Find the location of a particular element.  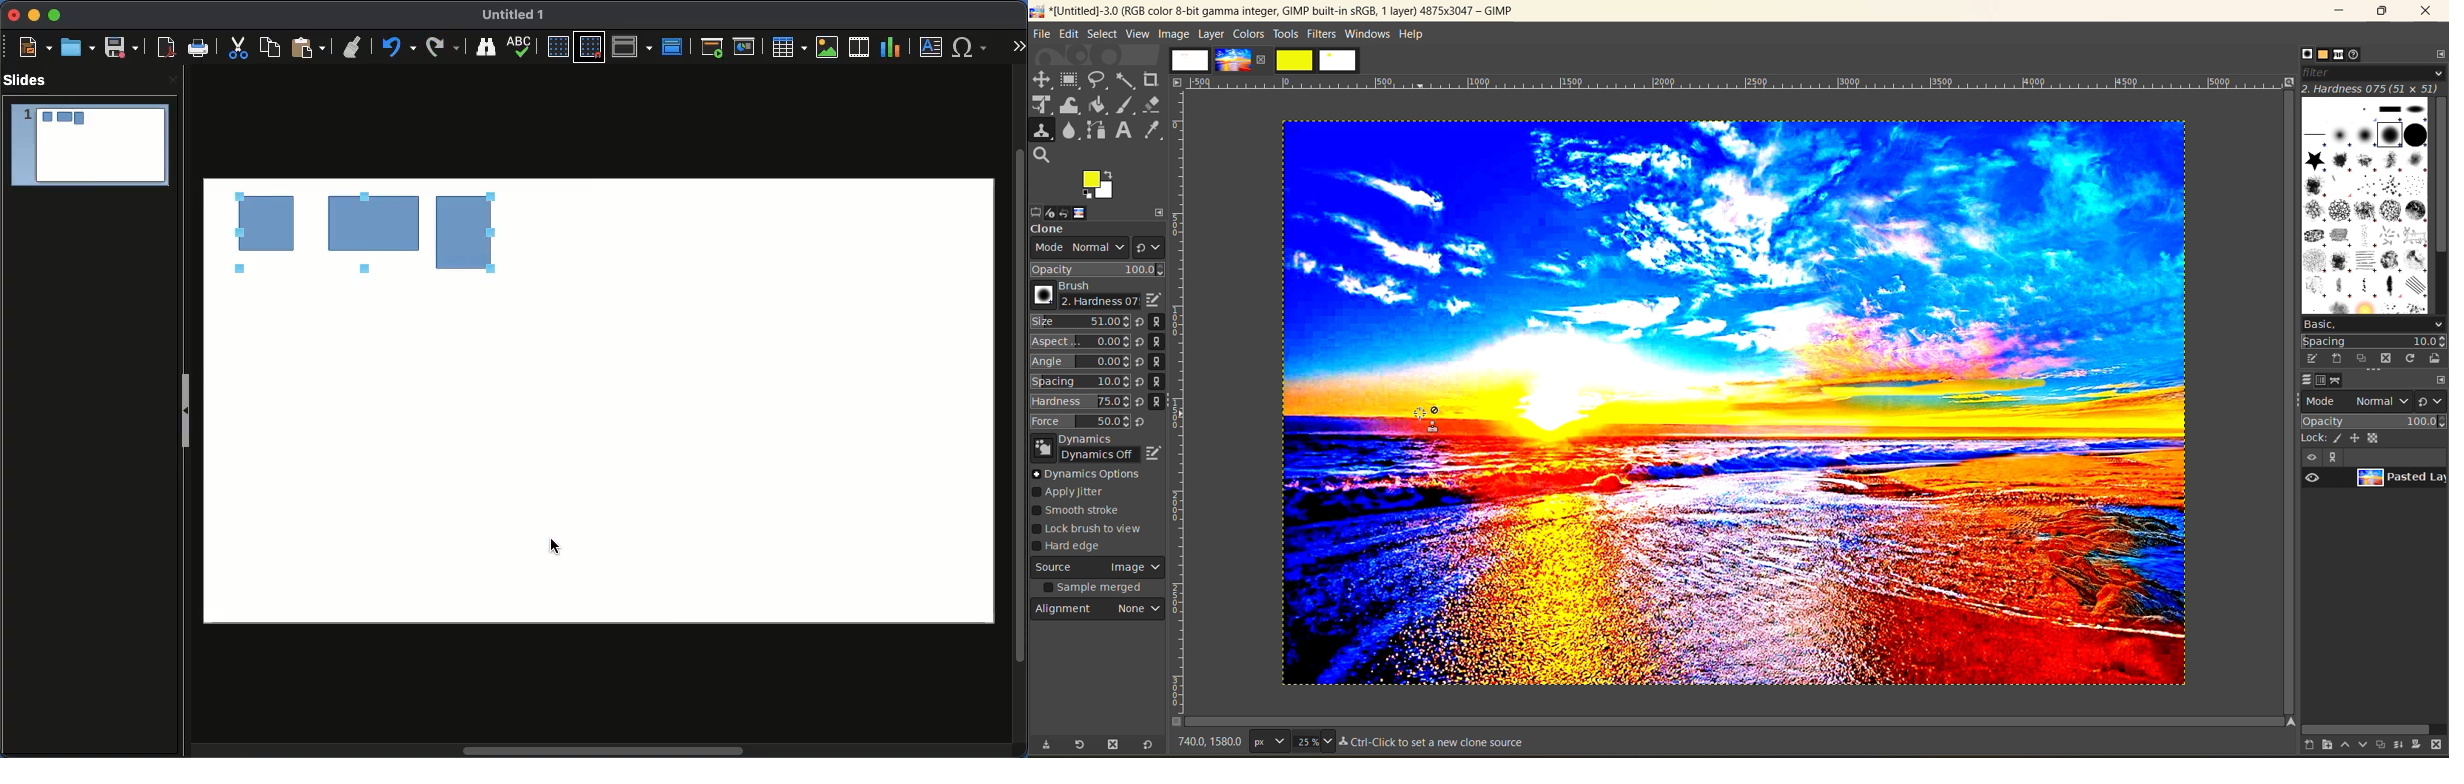

Special characters is located at coordinates (970, 47).